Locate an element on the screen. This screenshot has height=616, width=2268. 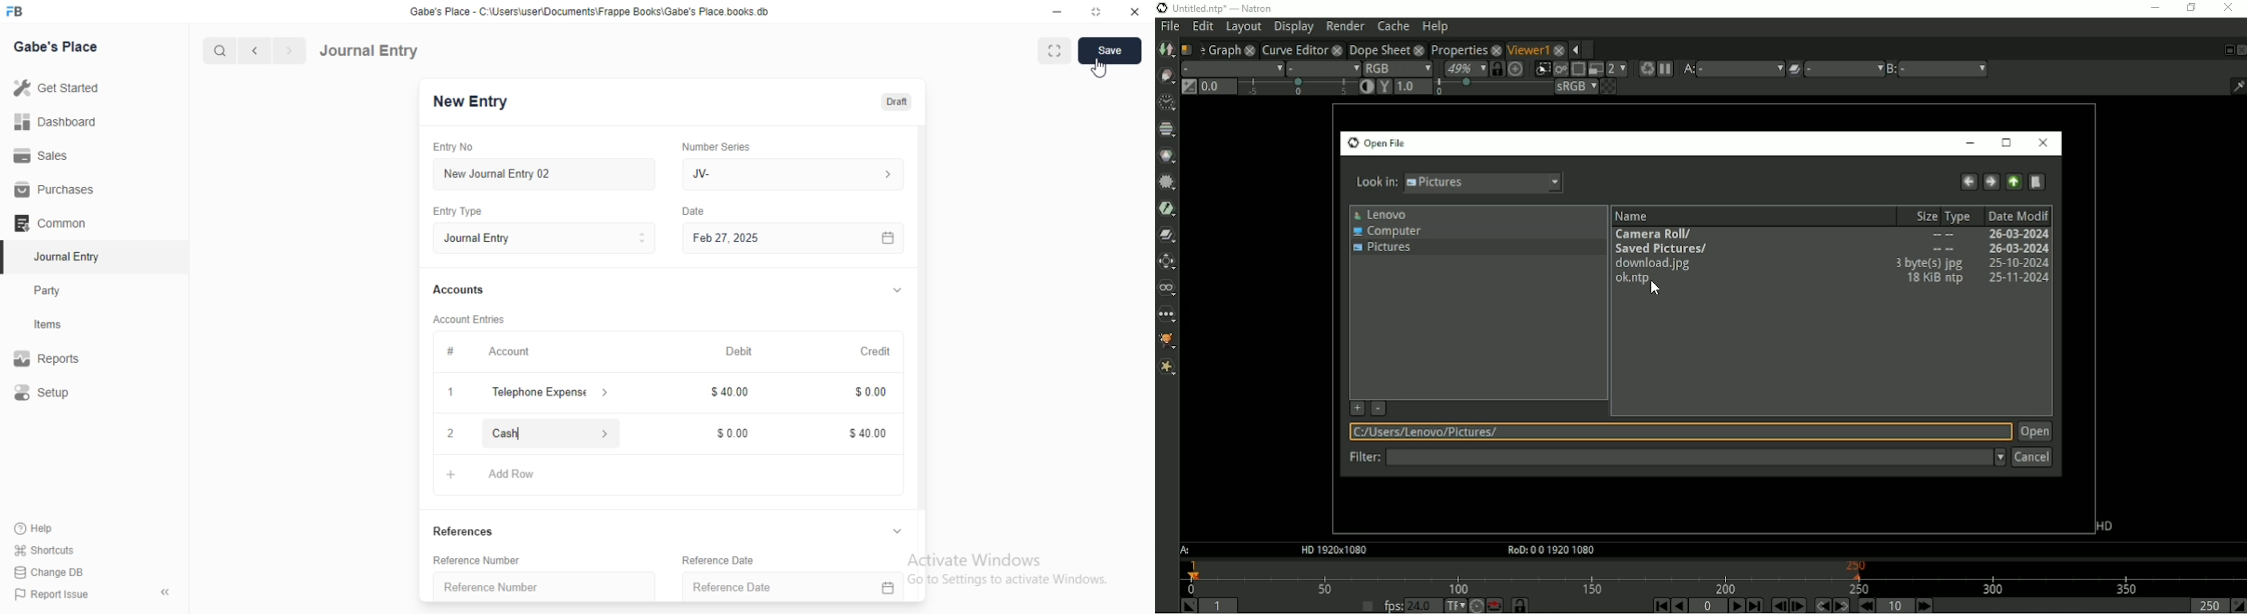
Date is located at coordinates (697, 209).